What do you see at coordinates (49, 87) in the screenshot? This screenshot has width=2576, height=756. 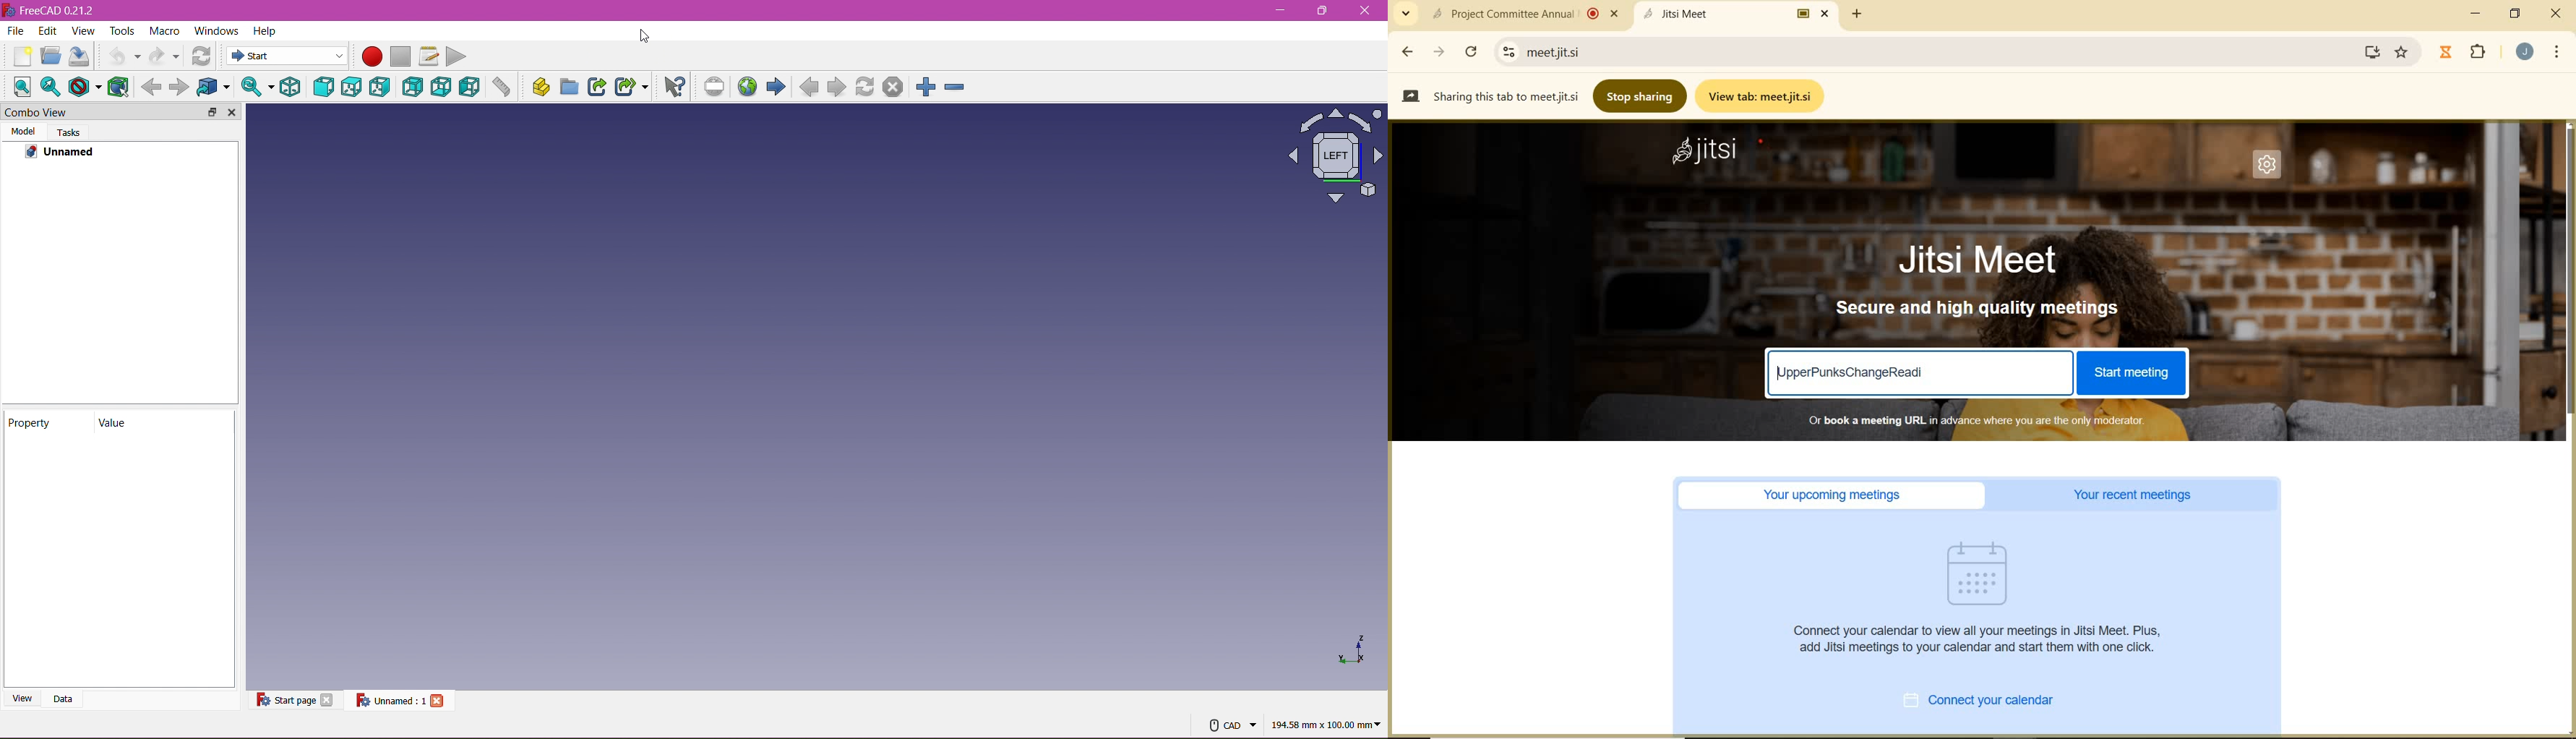 I see `Fit All` at bounding box center [49, 87].